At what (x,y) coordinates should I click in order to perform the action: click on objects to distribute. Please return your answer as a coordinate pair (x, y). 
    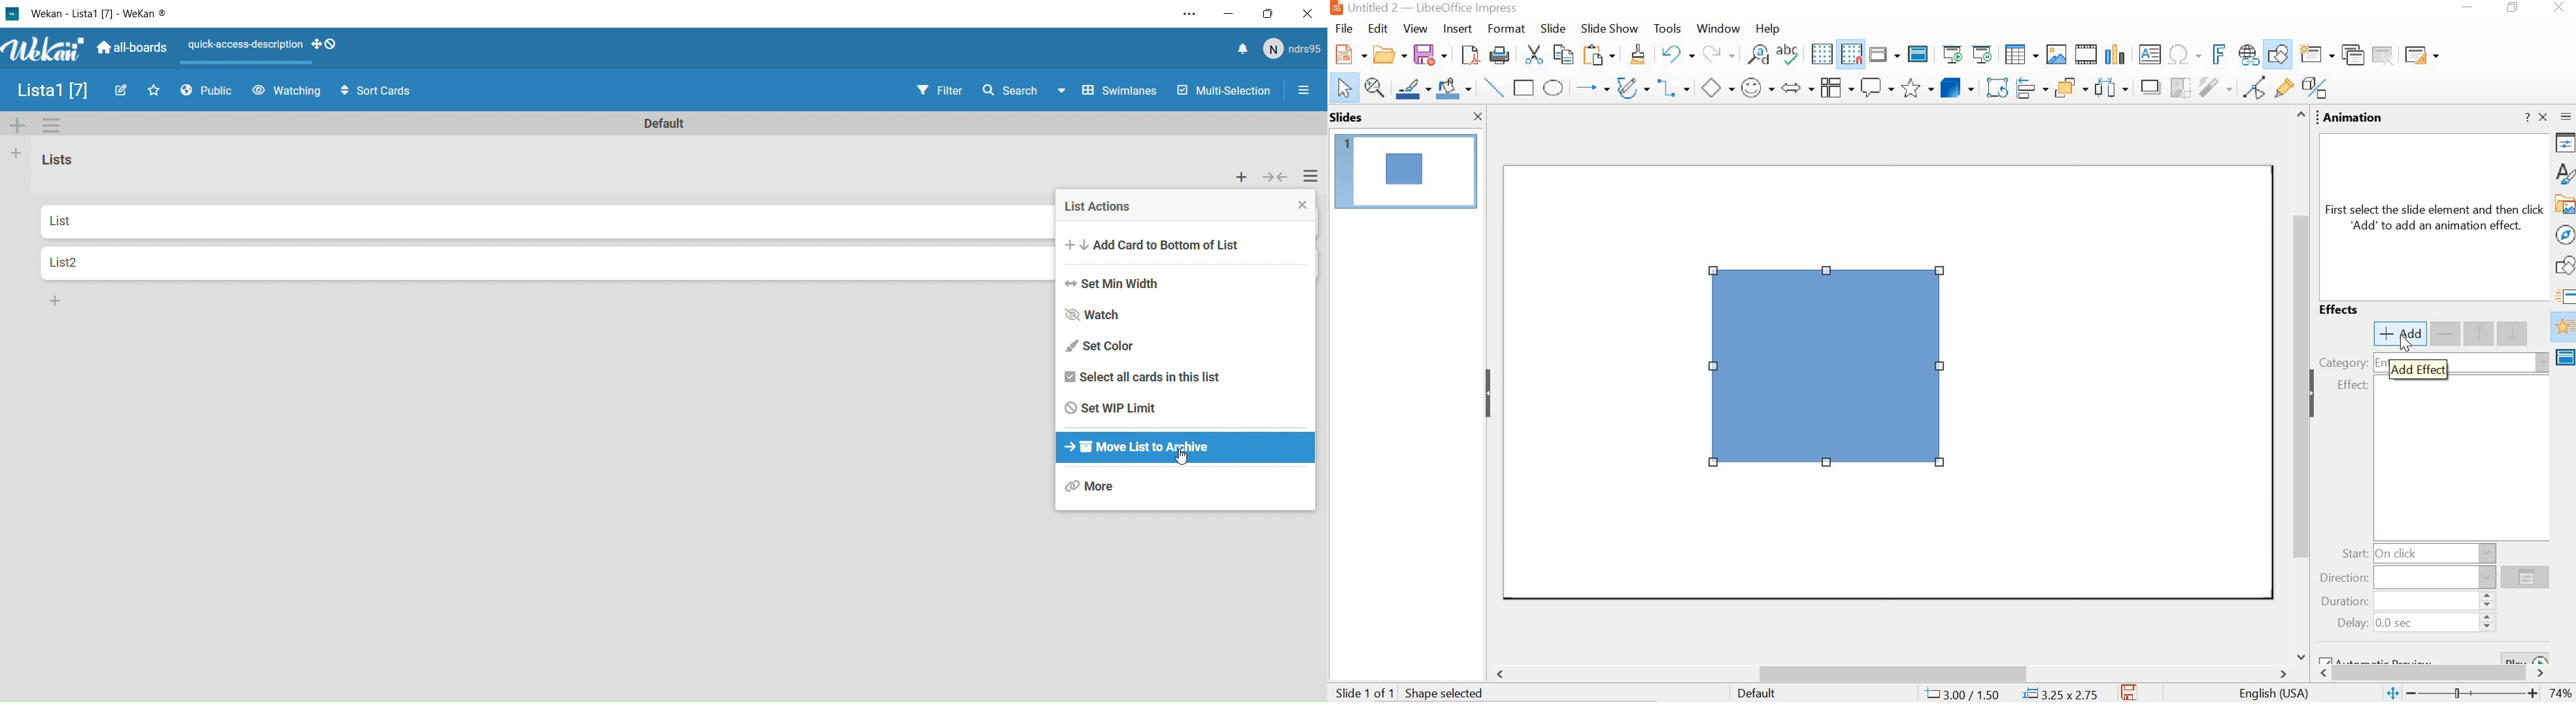
    Looking at the image, I should click on (2112, 86).